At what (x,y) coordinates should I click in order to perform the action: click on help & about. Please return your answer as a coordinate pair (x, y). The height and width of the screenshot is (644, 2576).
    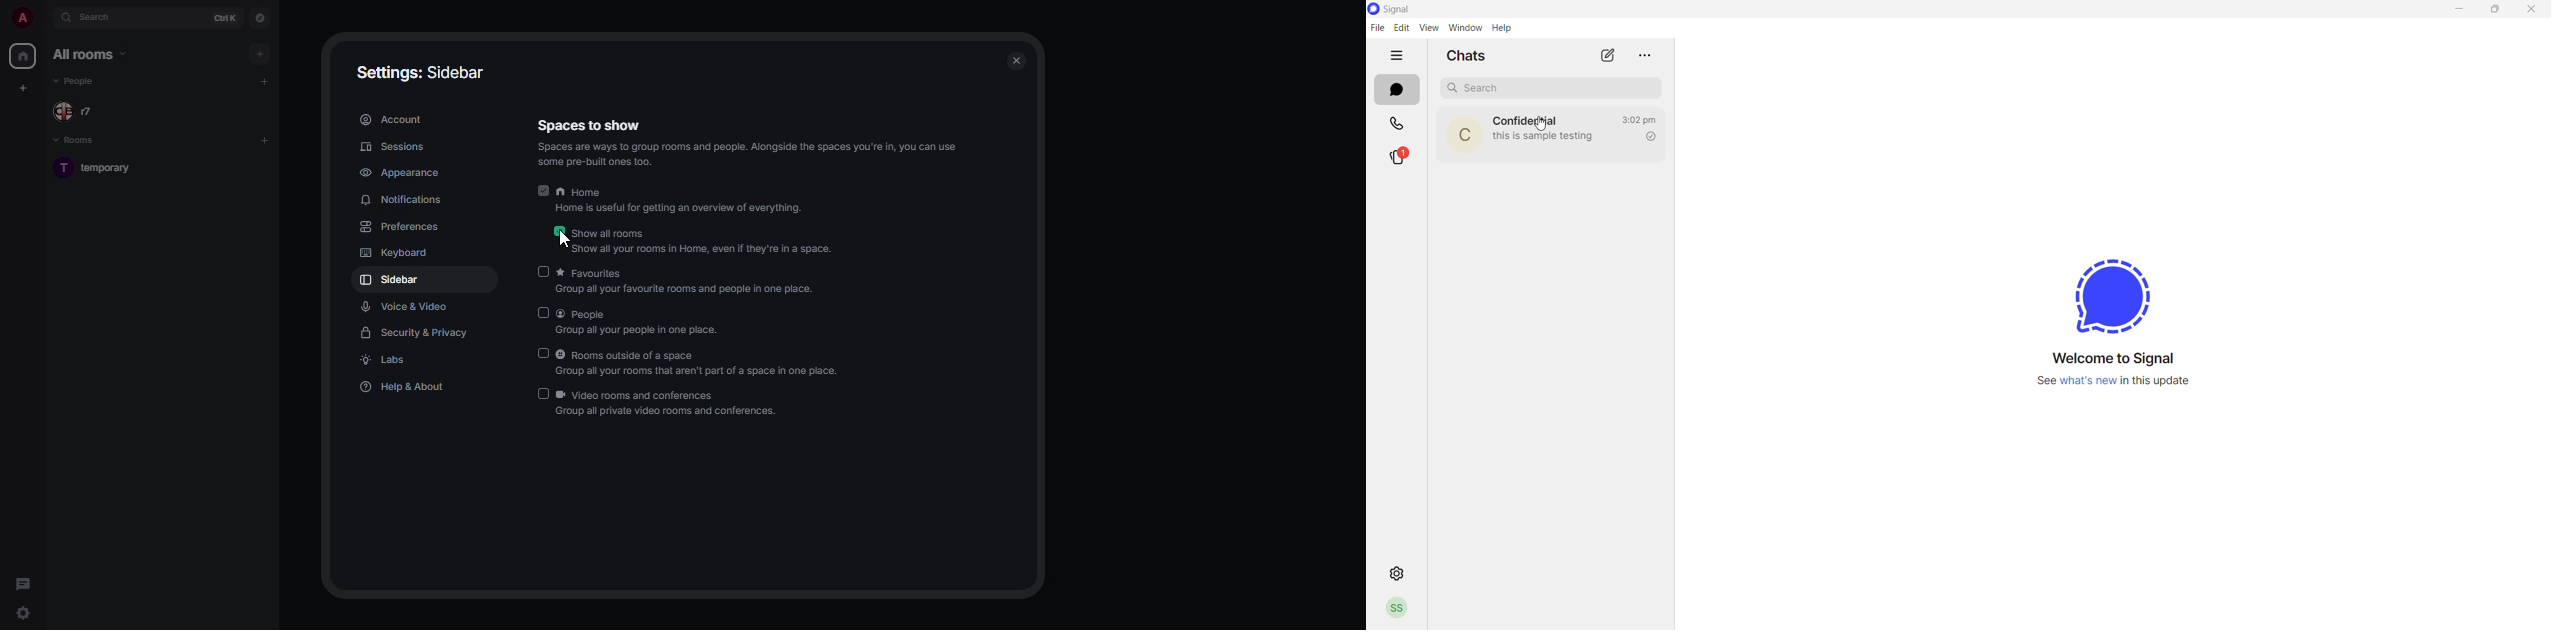
    Looking at the image, I should click on (405, 387).